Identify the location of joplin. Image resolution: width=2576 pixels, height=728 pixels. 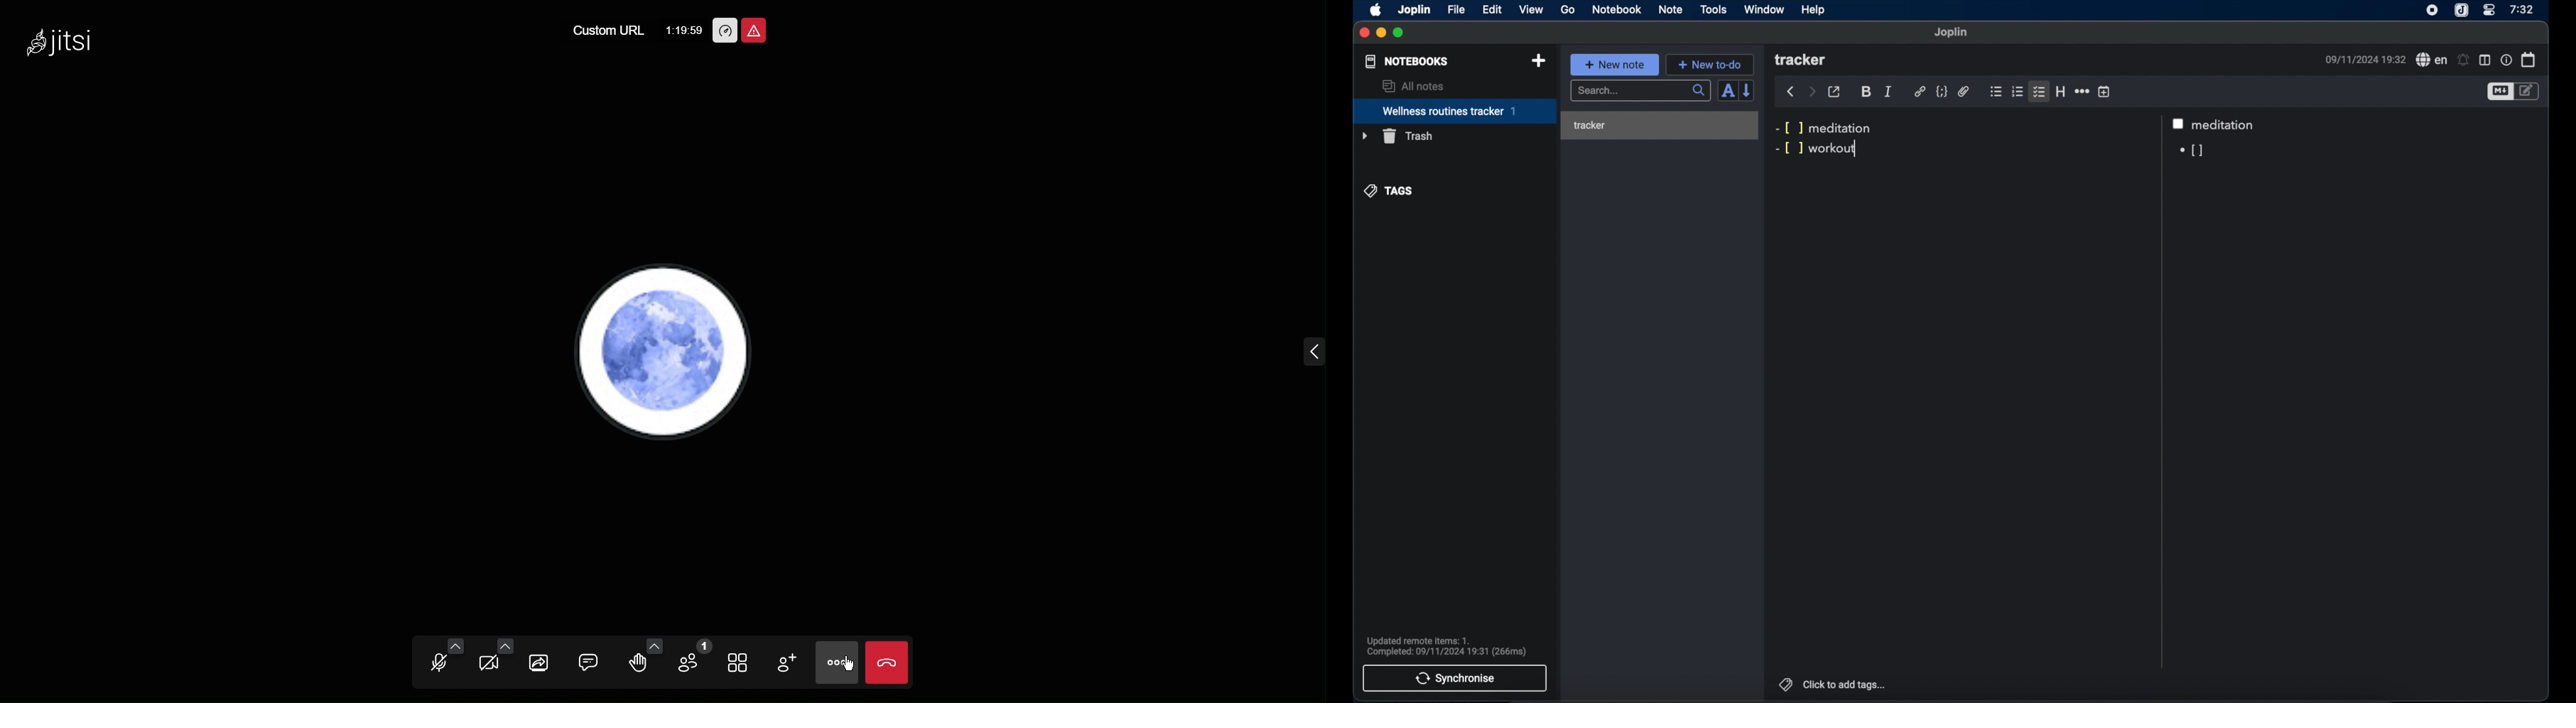
(1415, 10).